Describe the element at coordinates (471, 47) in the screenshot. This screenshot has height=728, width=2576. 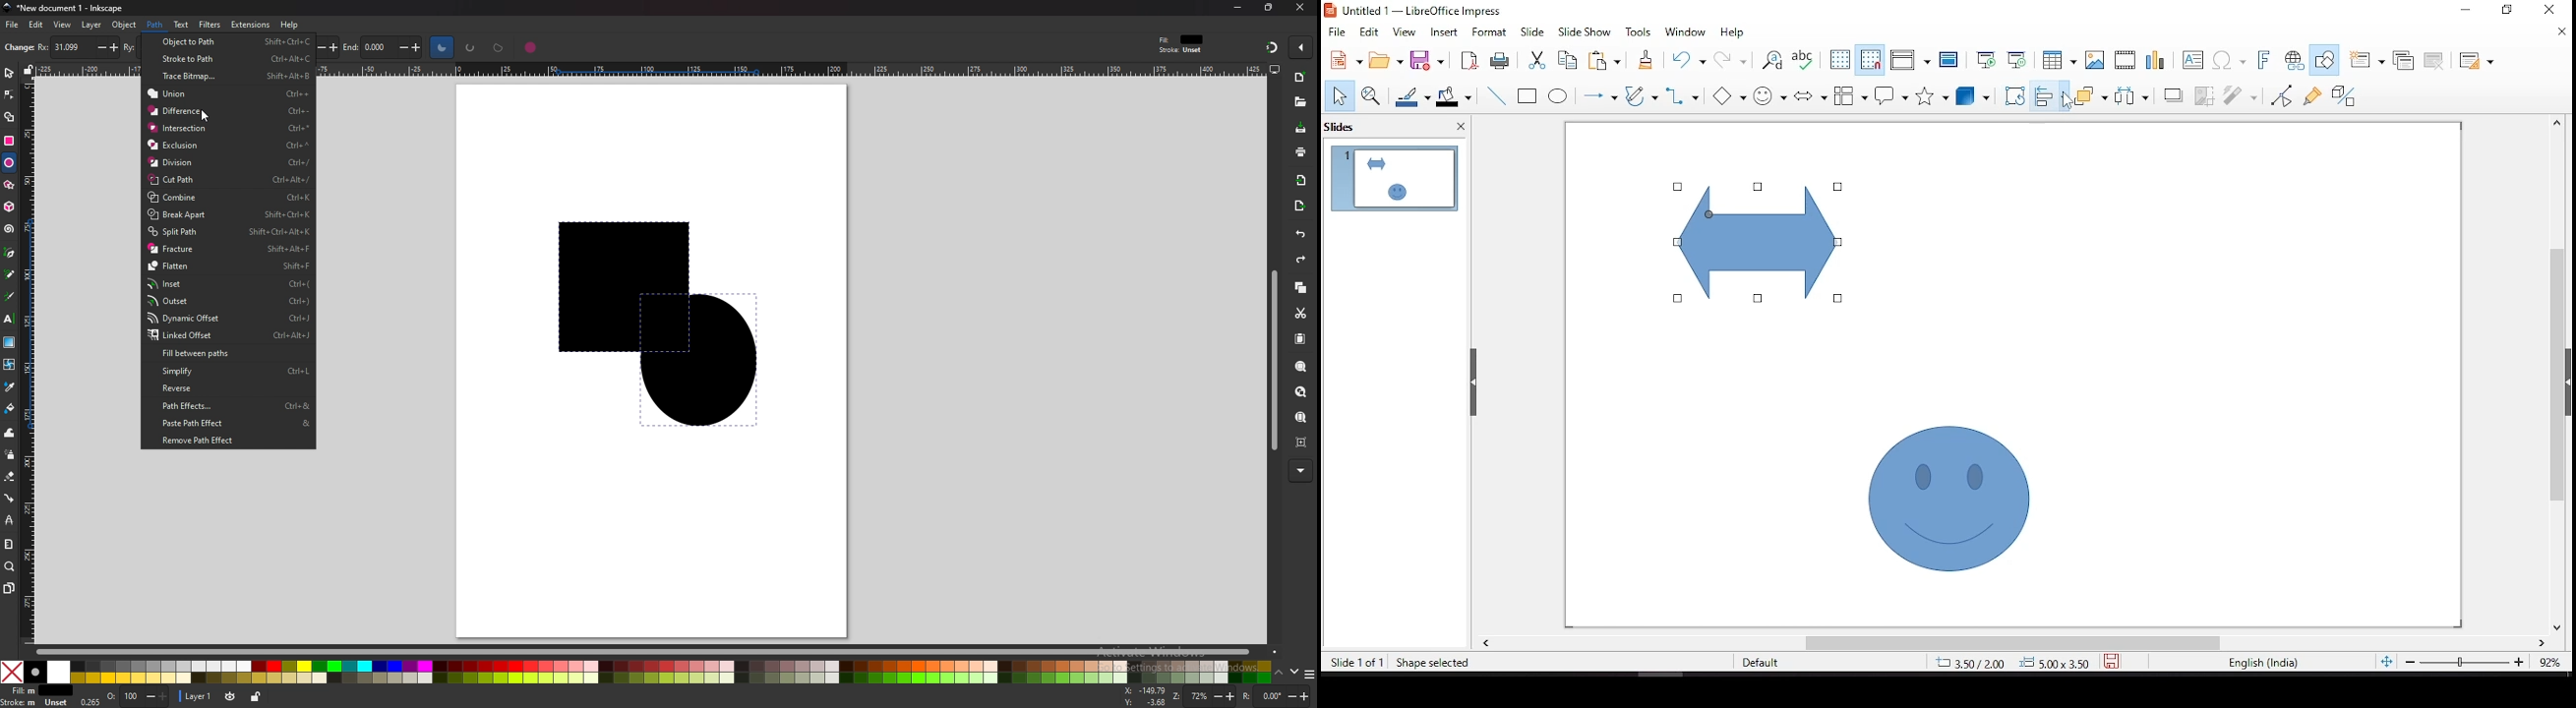
I see `arc` at that location.